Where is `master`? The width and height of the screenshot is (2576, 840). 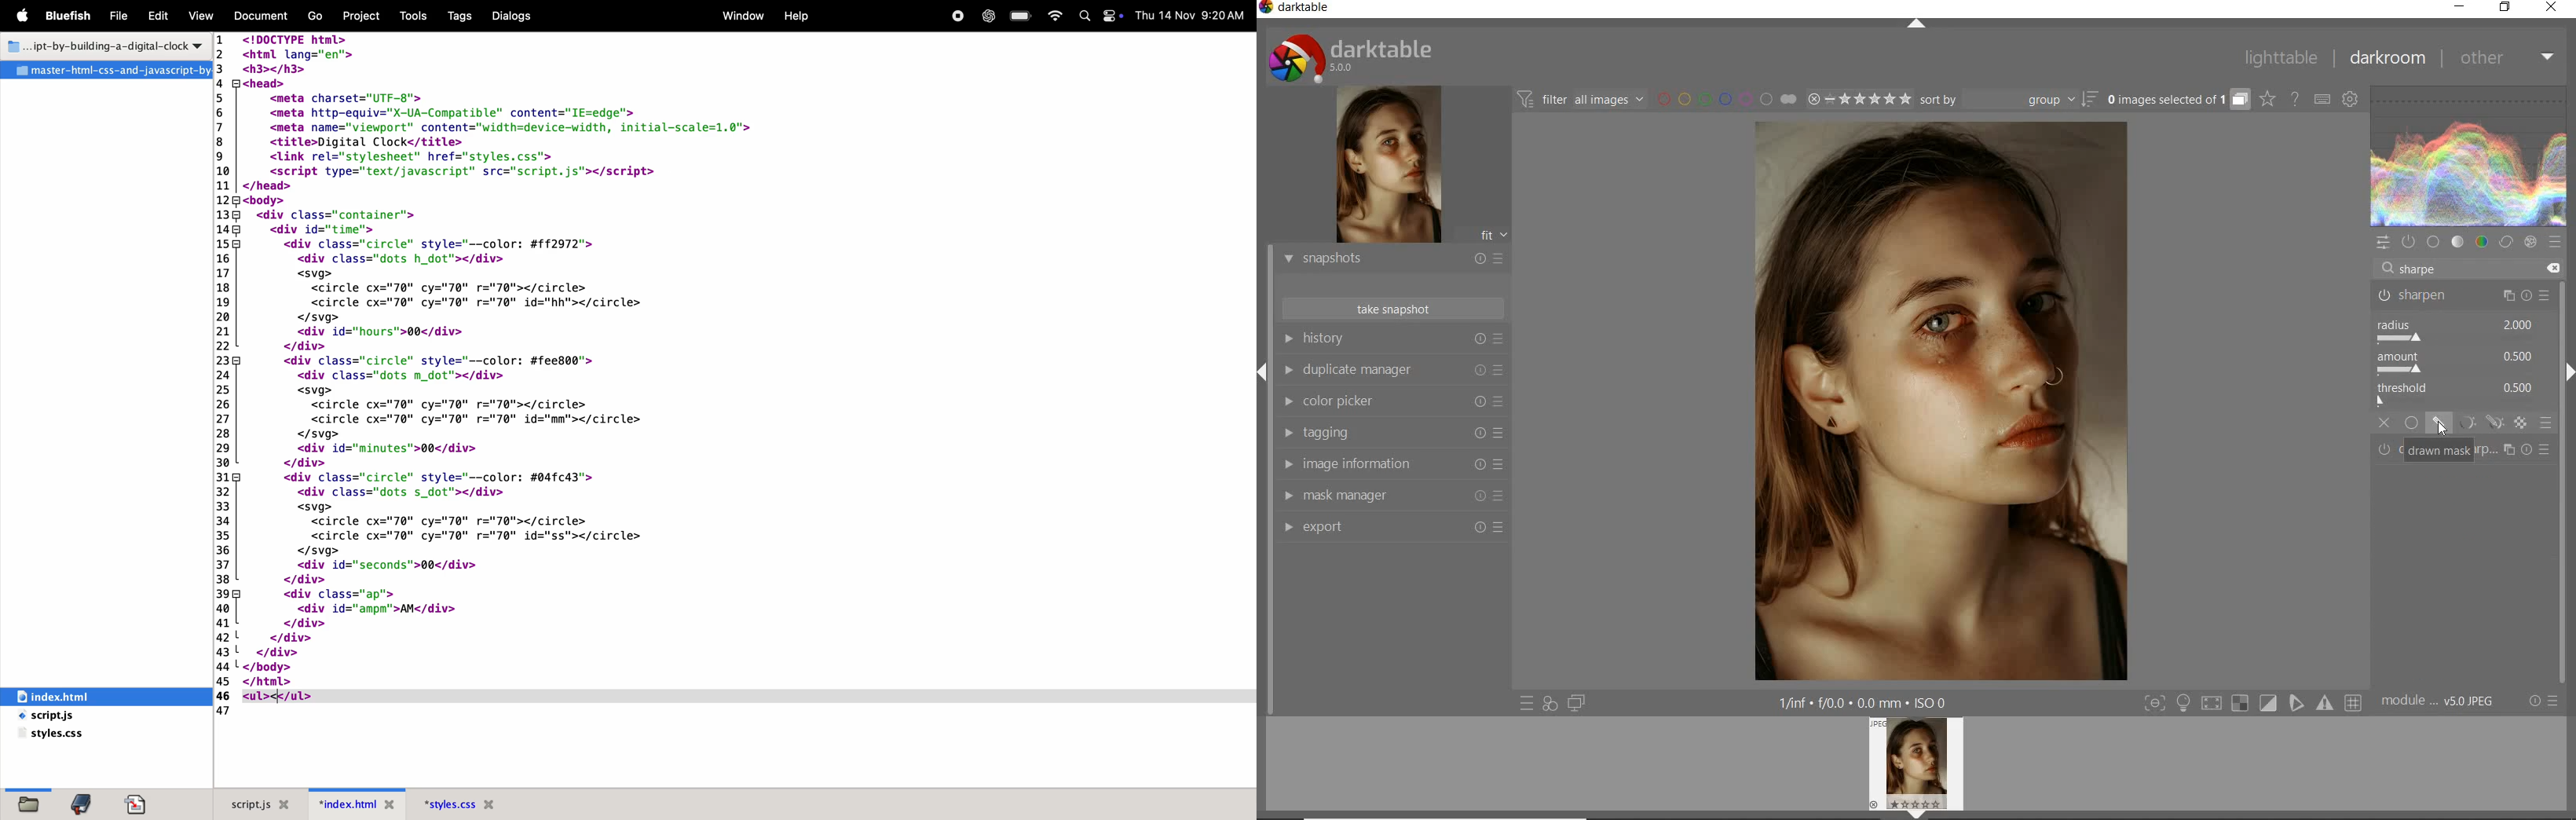 master is located at coordinates (105, 70).